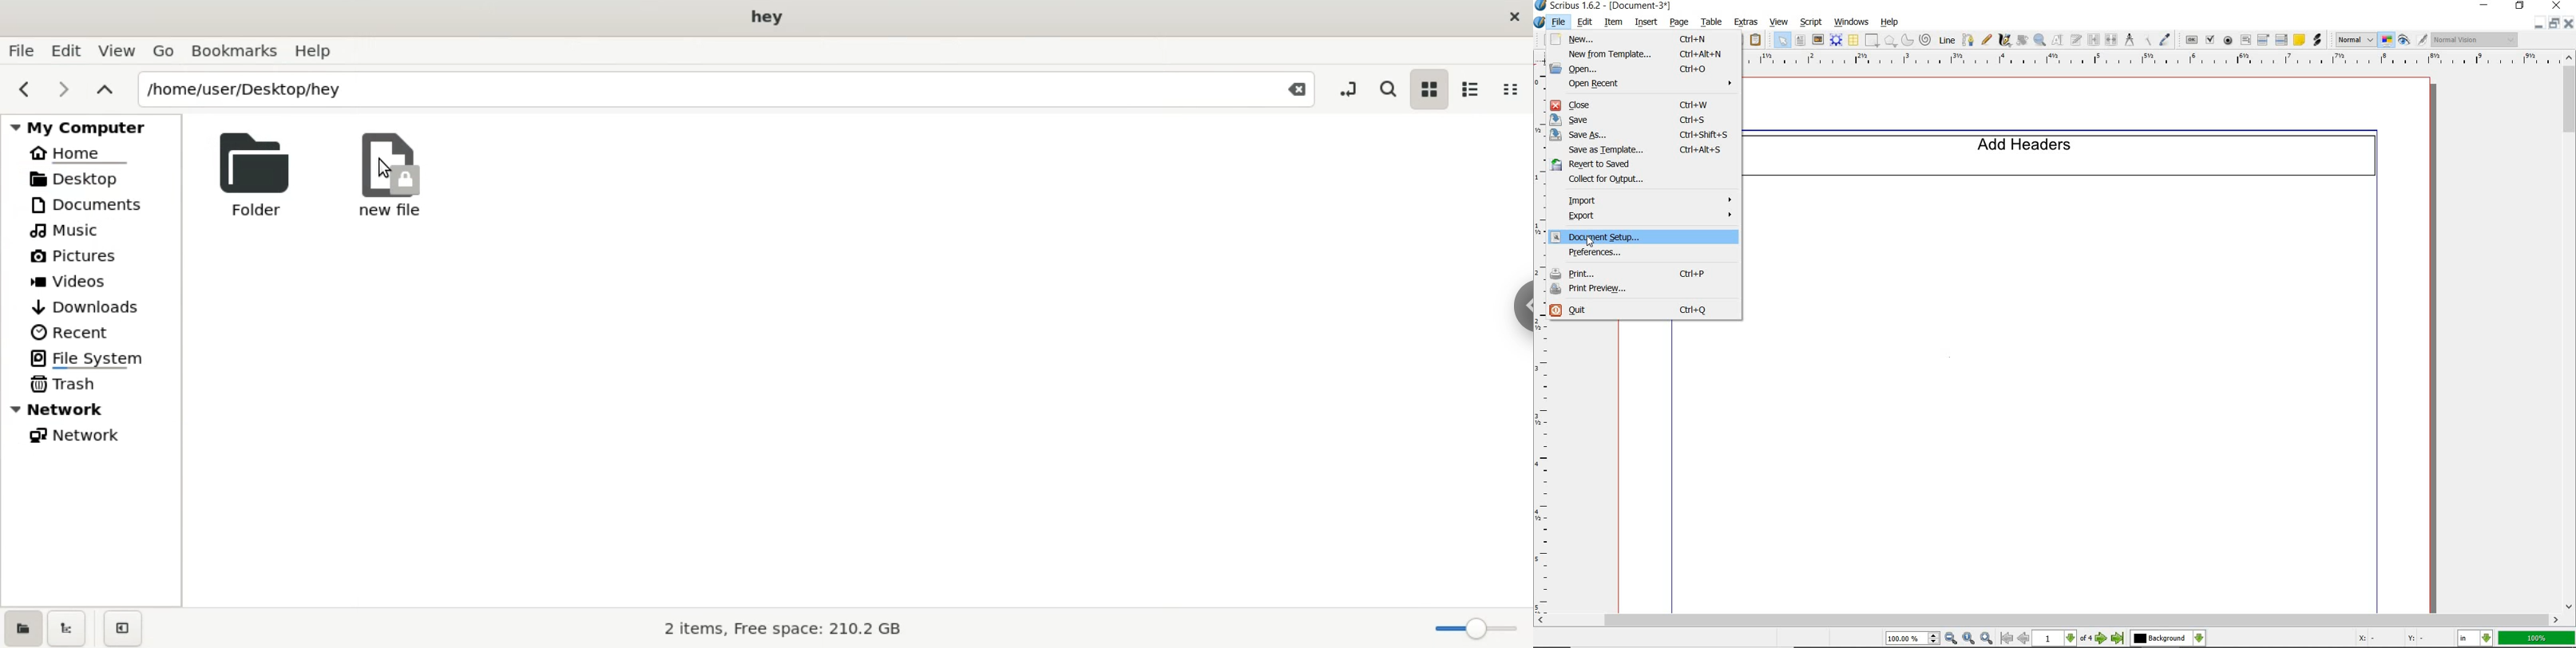 This screenshot has height=672, width=2576. What do you see at coordinates (1542, 466) in the screenshot?
I see `ruler` at bounding box center [1542, 466].